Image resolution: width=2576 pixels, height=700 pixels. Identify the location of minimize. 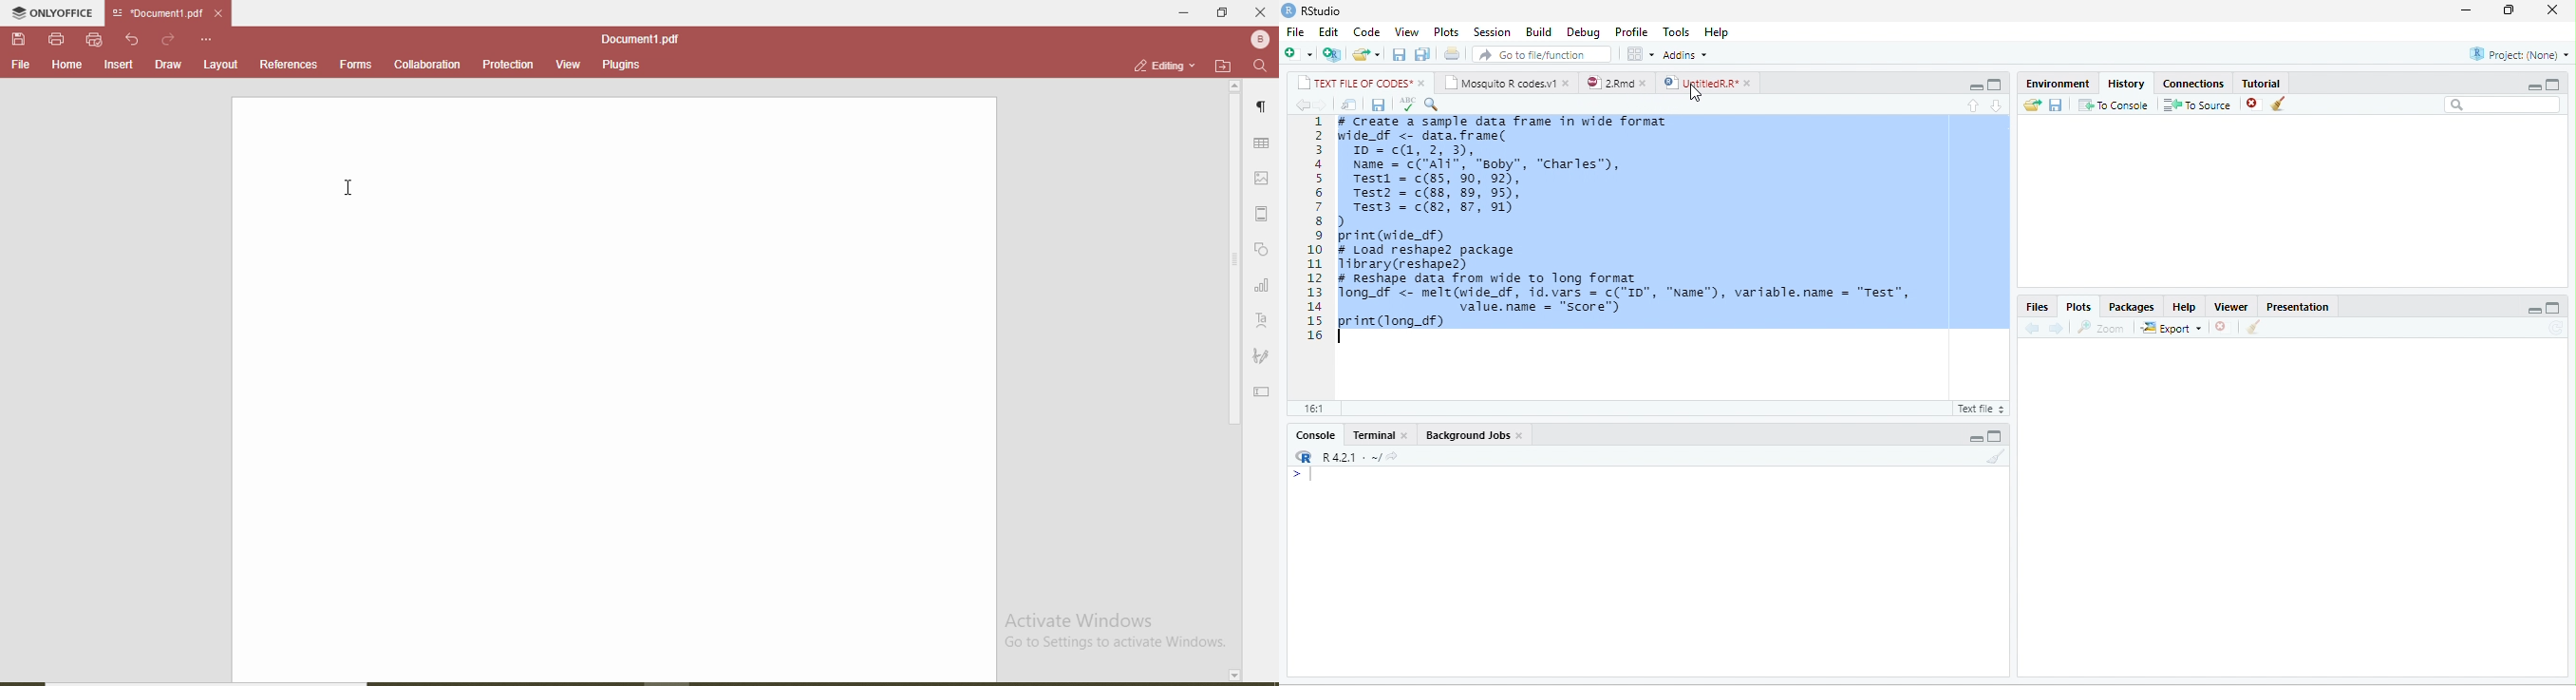
(2465, 11).